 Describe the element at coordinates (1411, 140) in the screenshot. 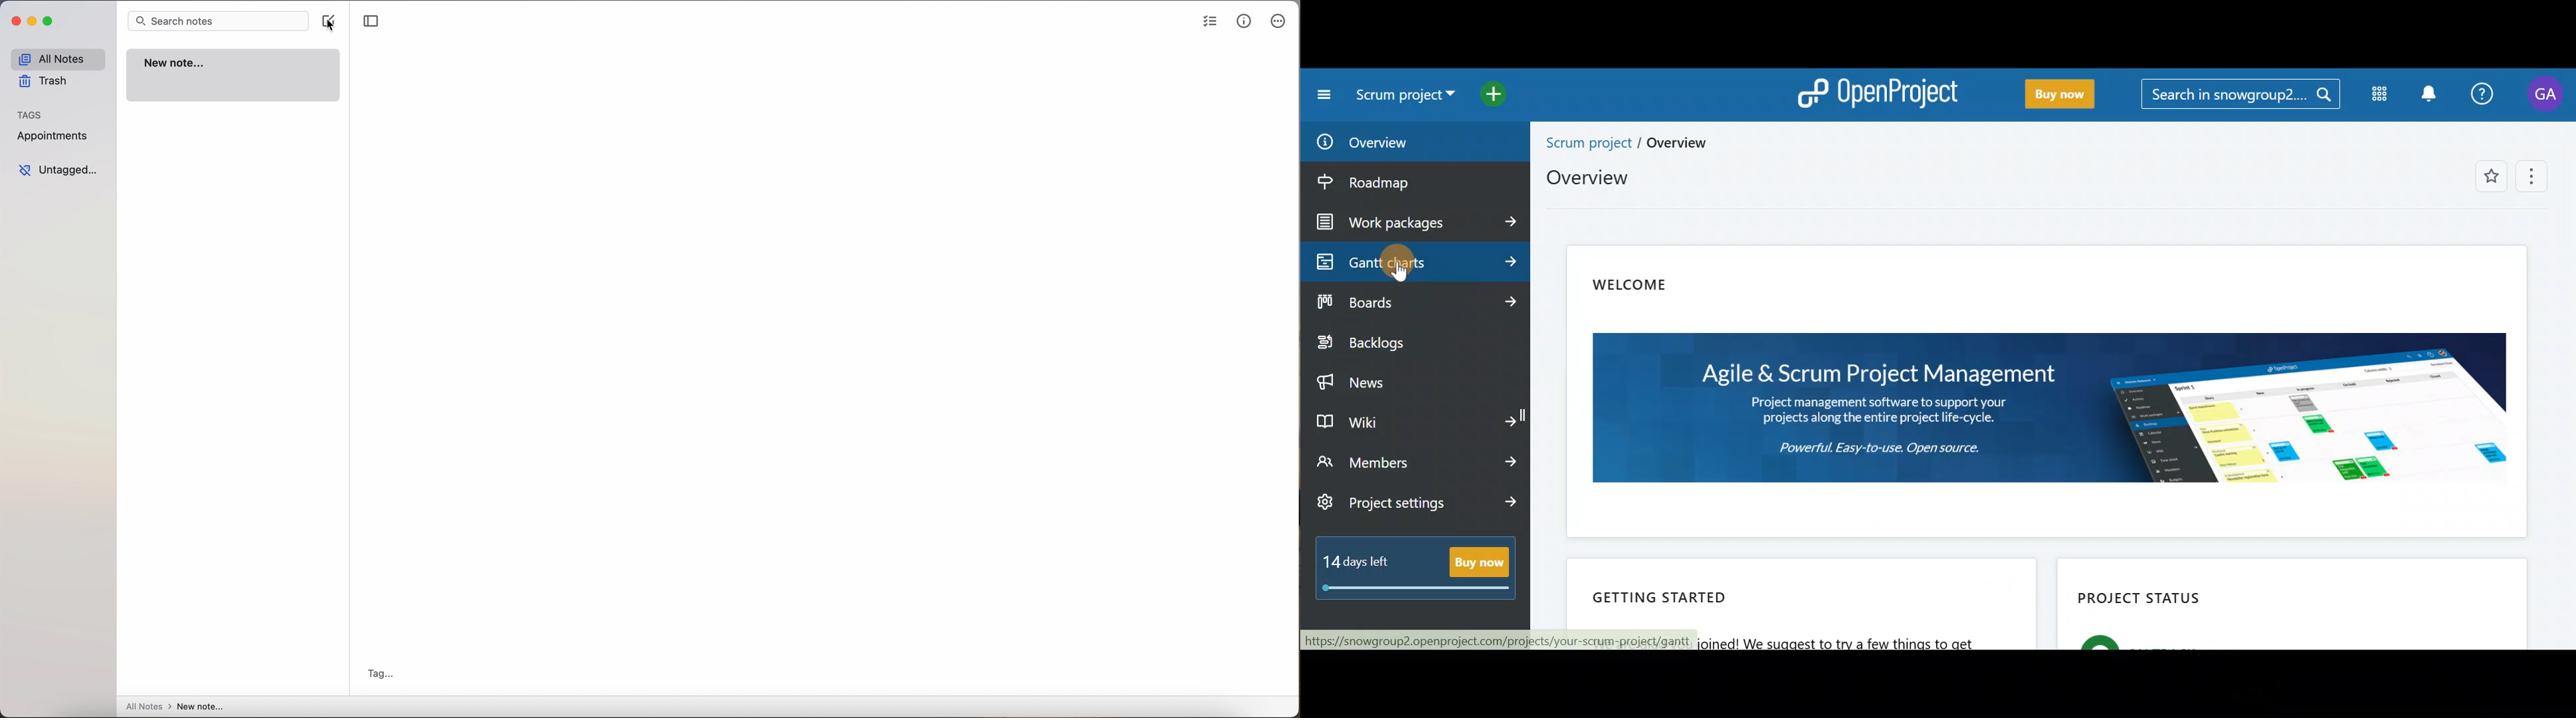

I see `Overview` at that location.